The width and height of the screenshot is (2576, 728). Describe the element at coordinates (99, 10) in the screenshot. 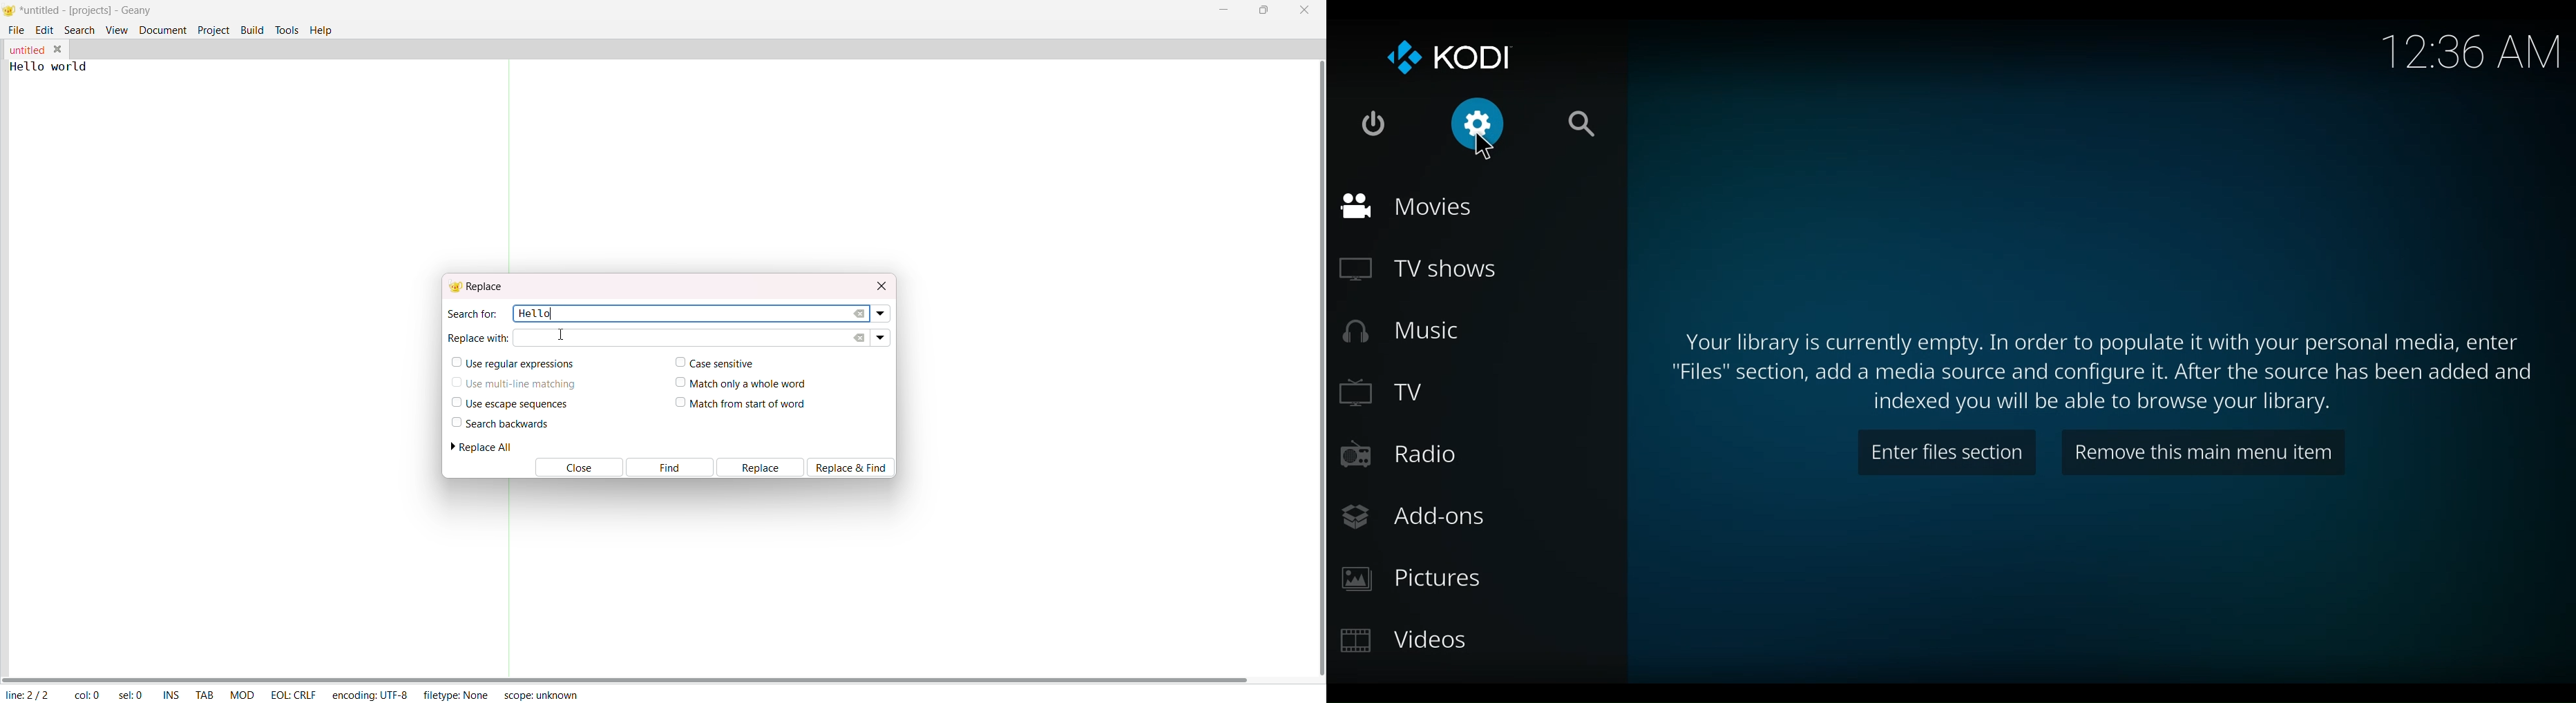

I see `*untitled-[projects]-Geany` at that location.